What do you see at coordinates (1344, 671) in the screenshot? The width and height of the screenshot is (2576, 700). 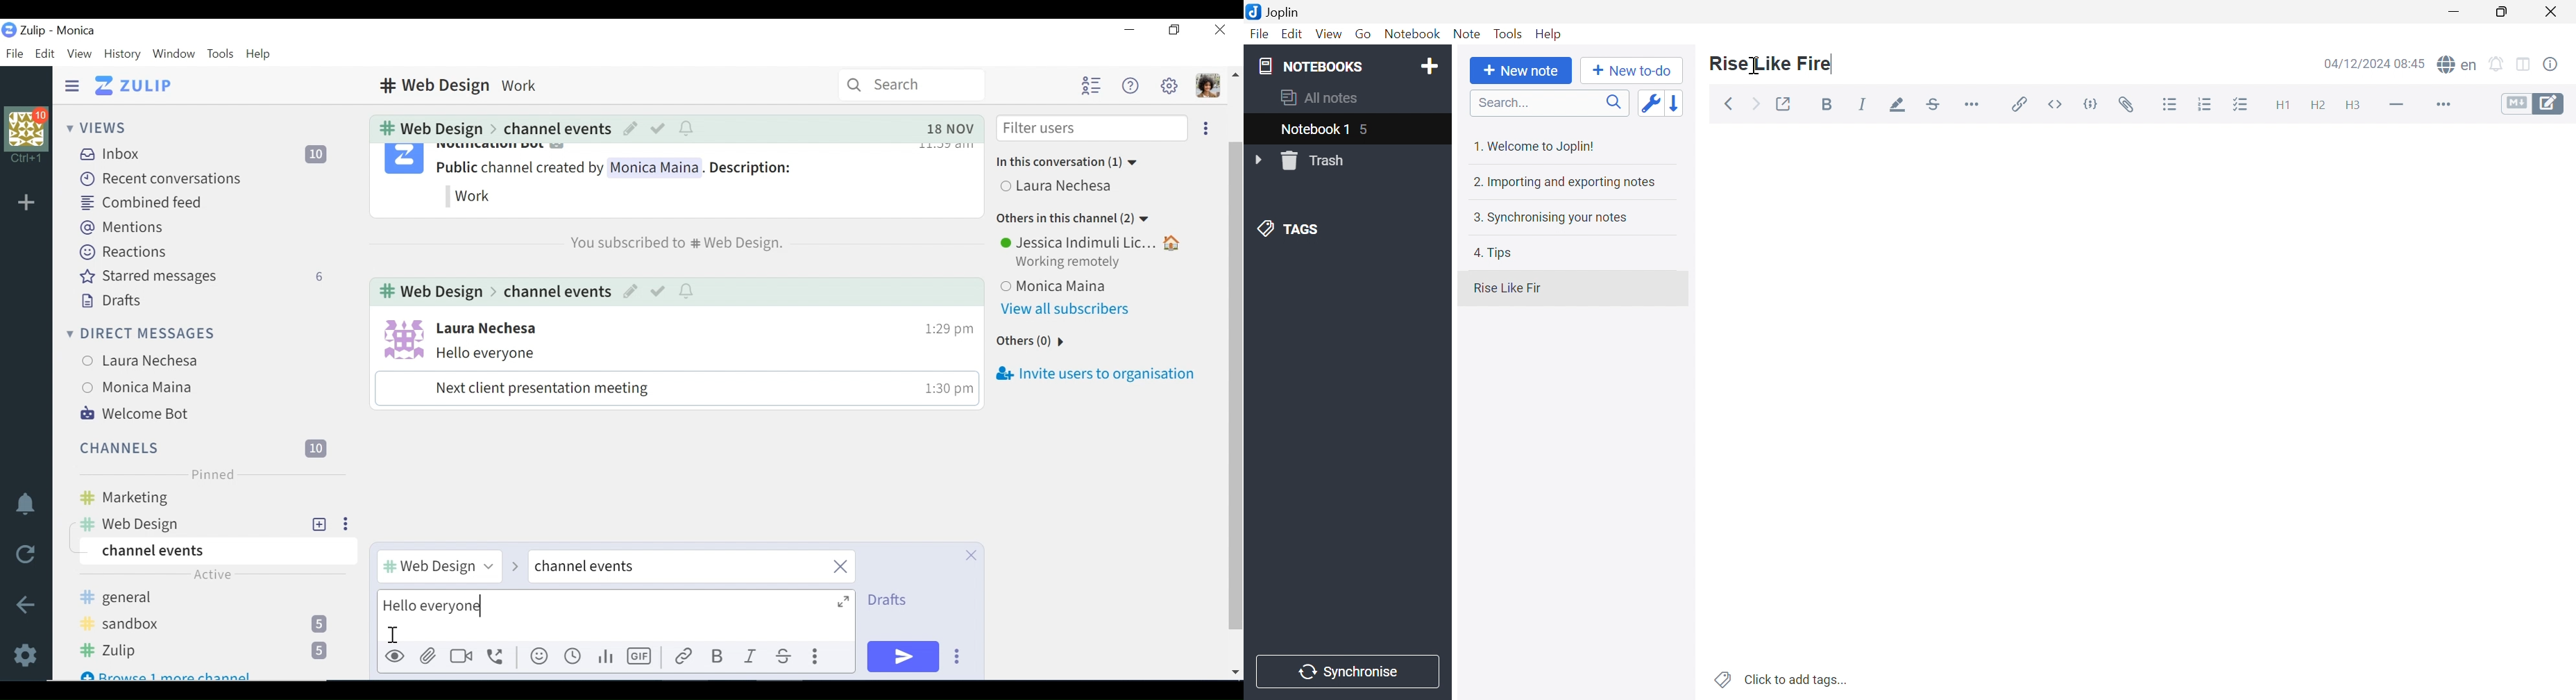 I see `Synchronise` at bounding box center [1344, 671].